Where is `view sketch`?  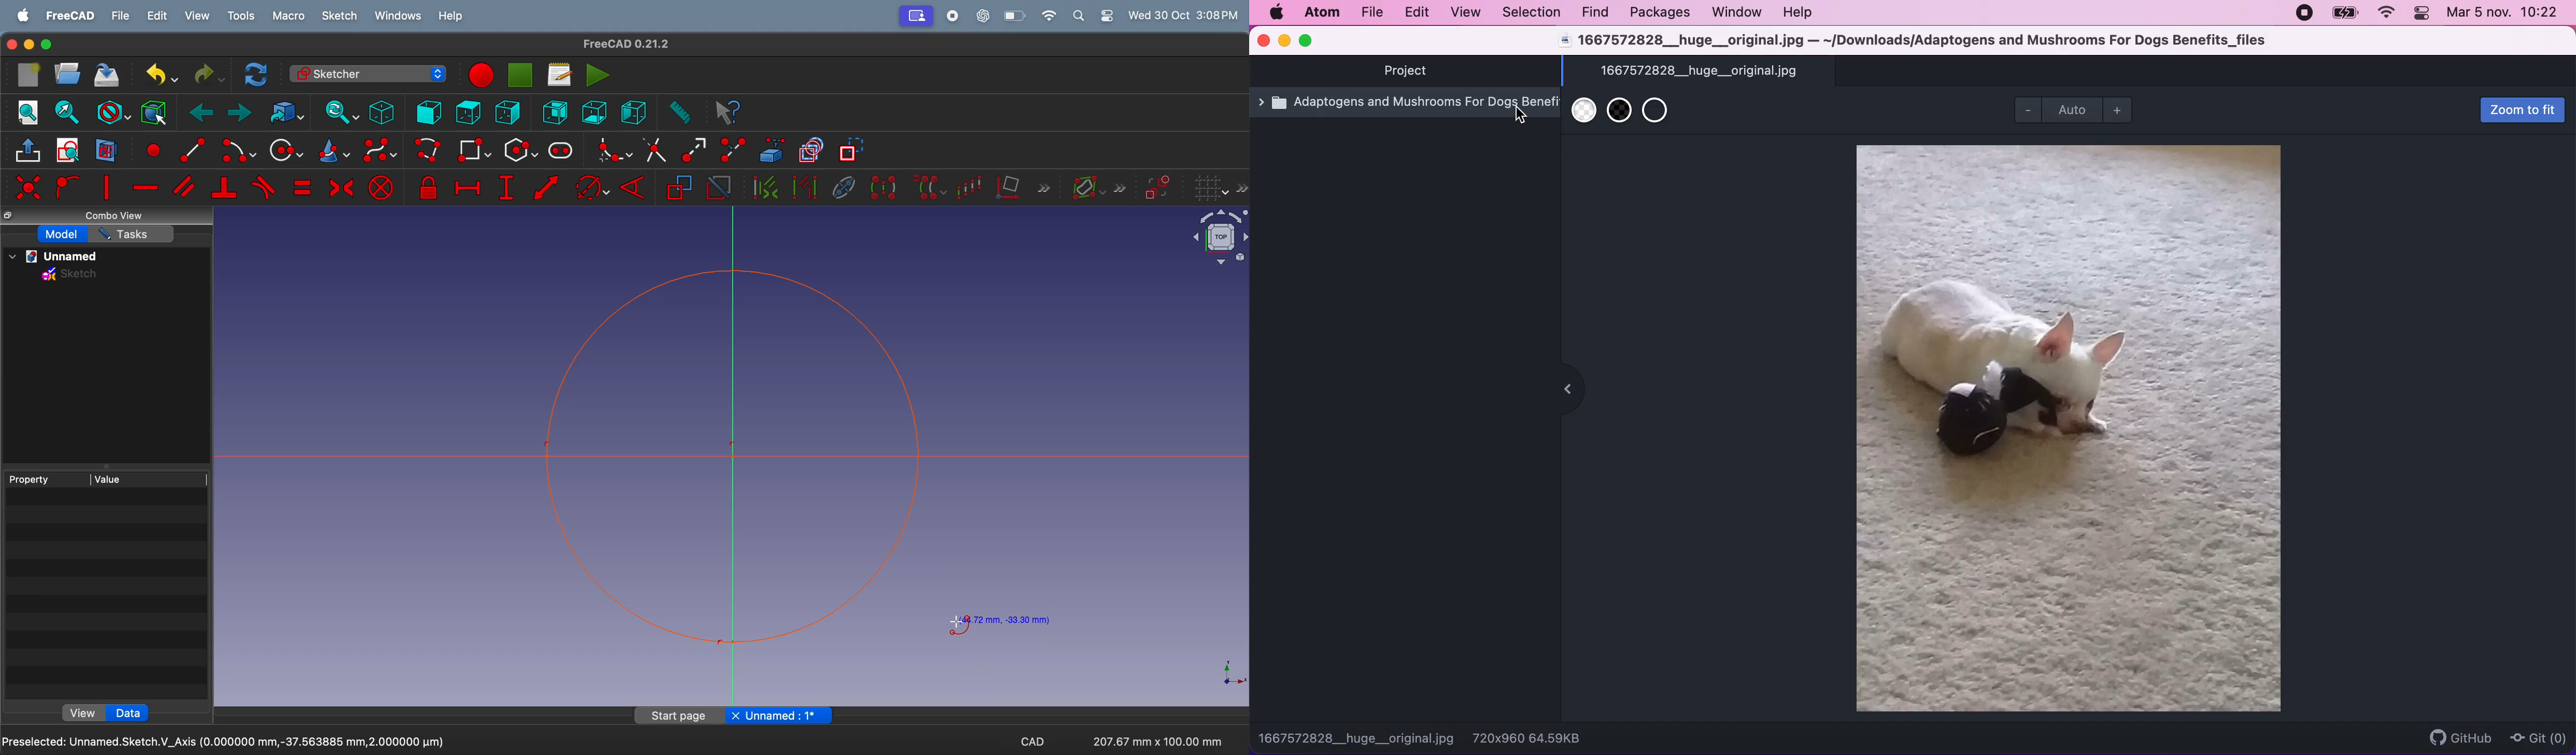
view sketch is located at coordinates (71, 150).